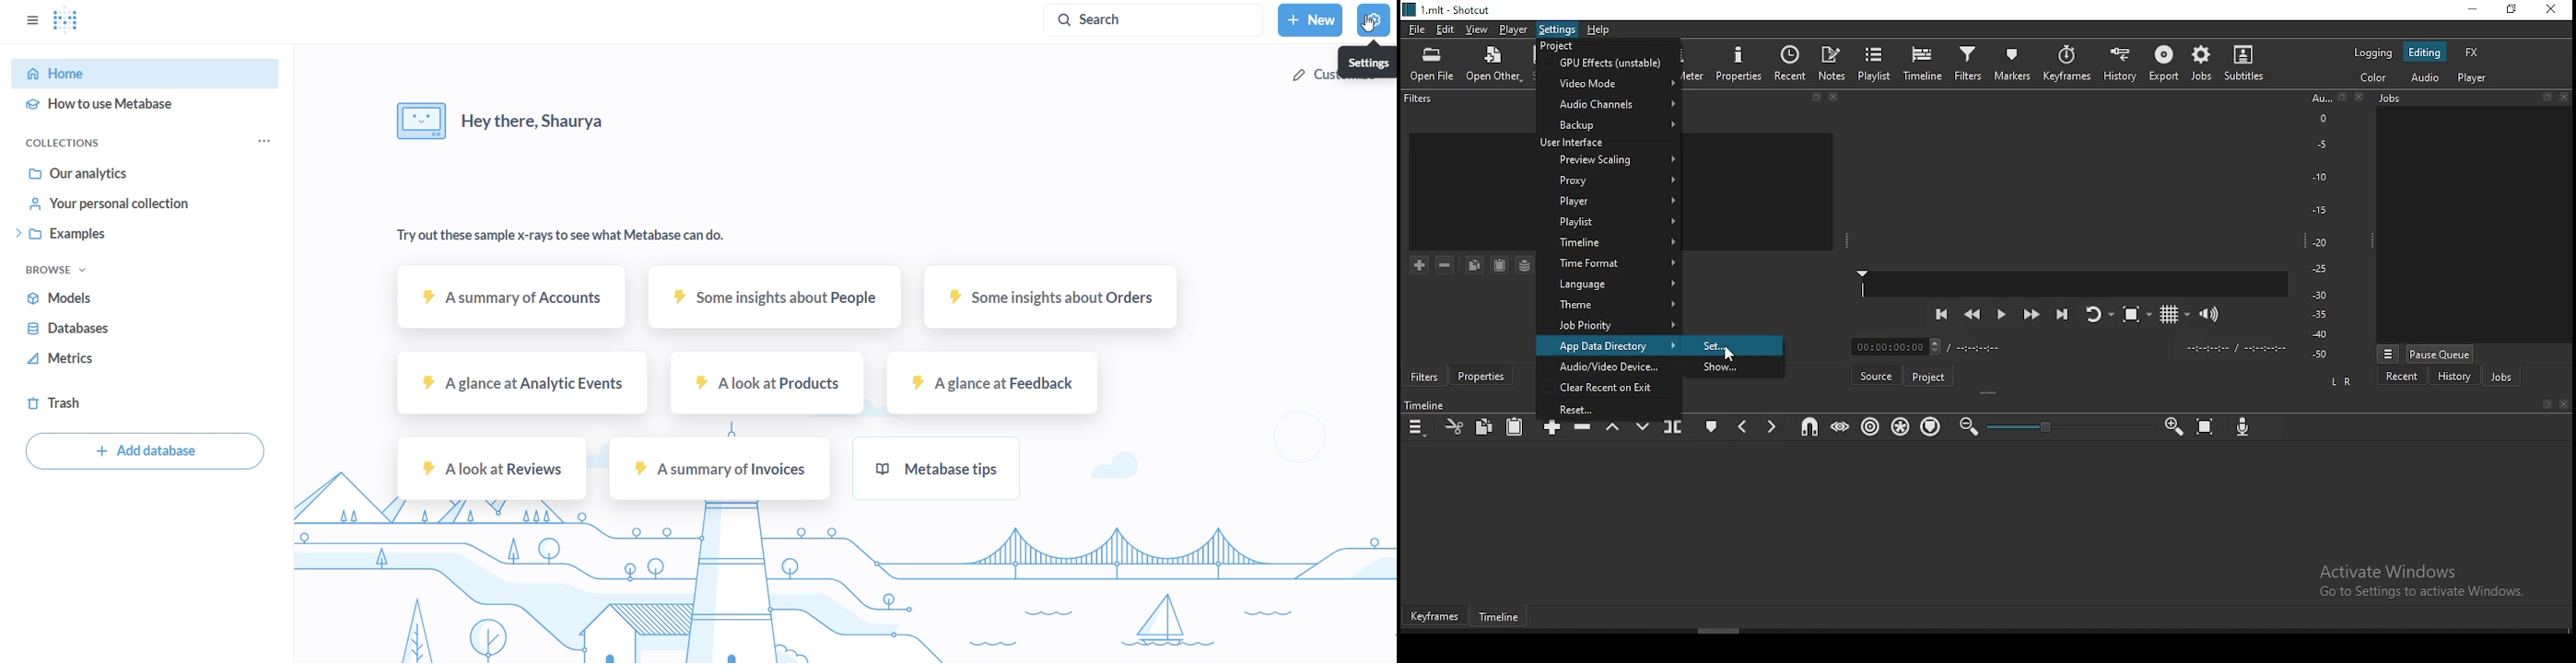 The image size is (2576, 672). I want to click on Timeline, so click(1426, 405).